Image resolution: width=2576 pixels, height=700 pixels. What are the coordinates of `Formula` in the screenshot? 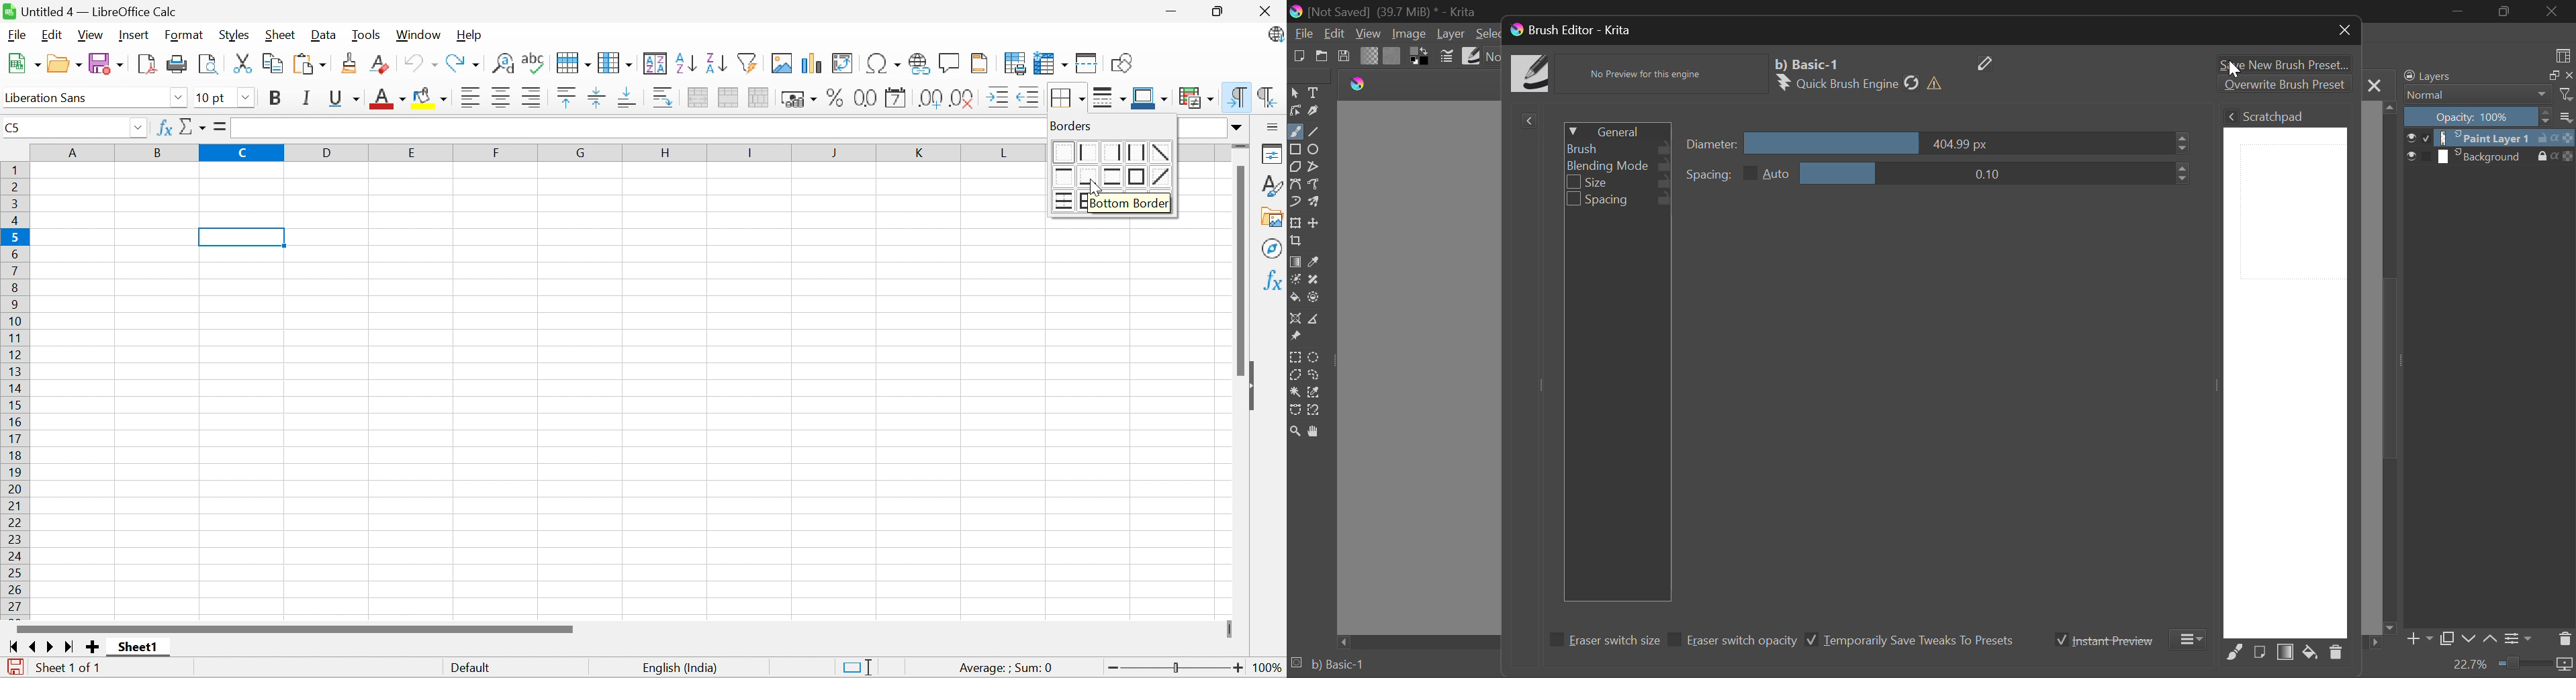 It's located at (218, 126).